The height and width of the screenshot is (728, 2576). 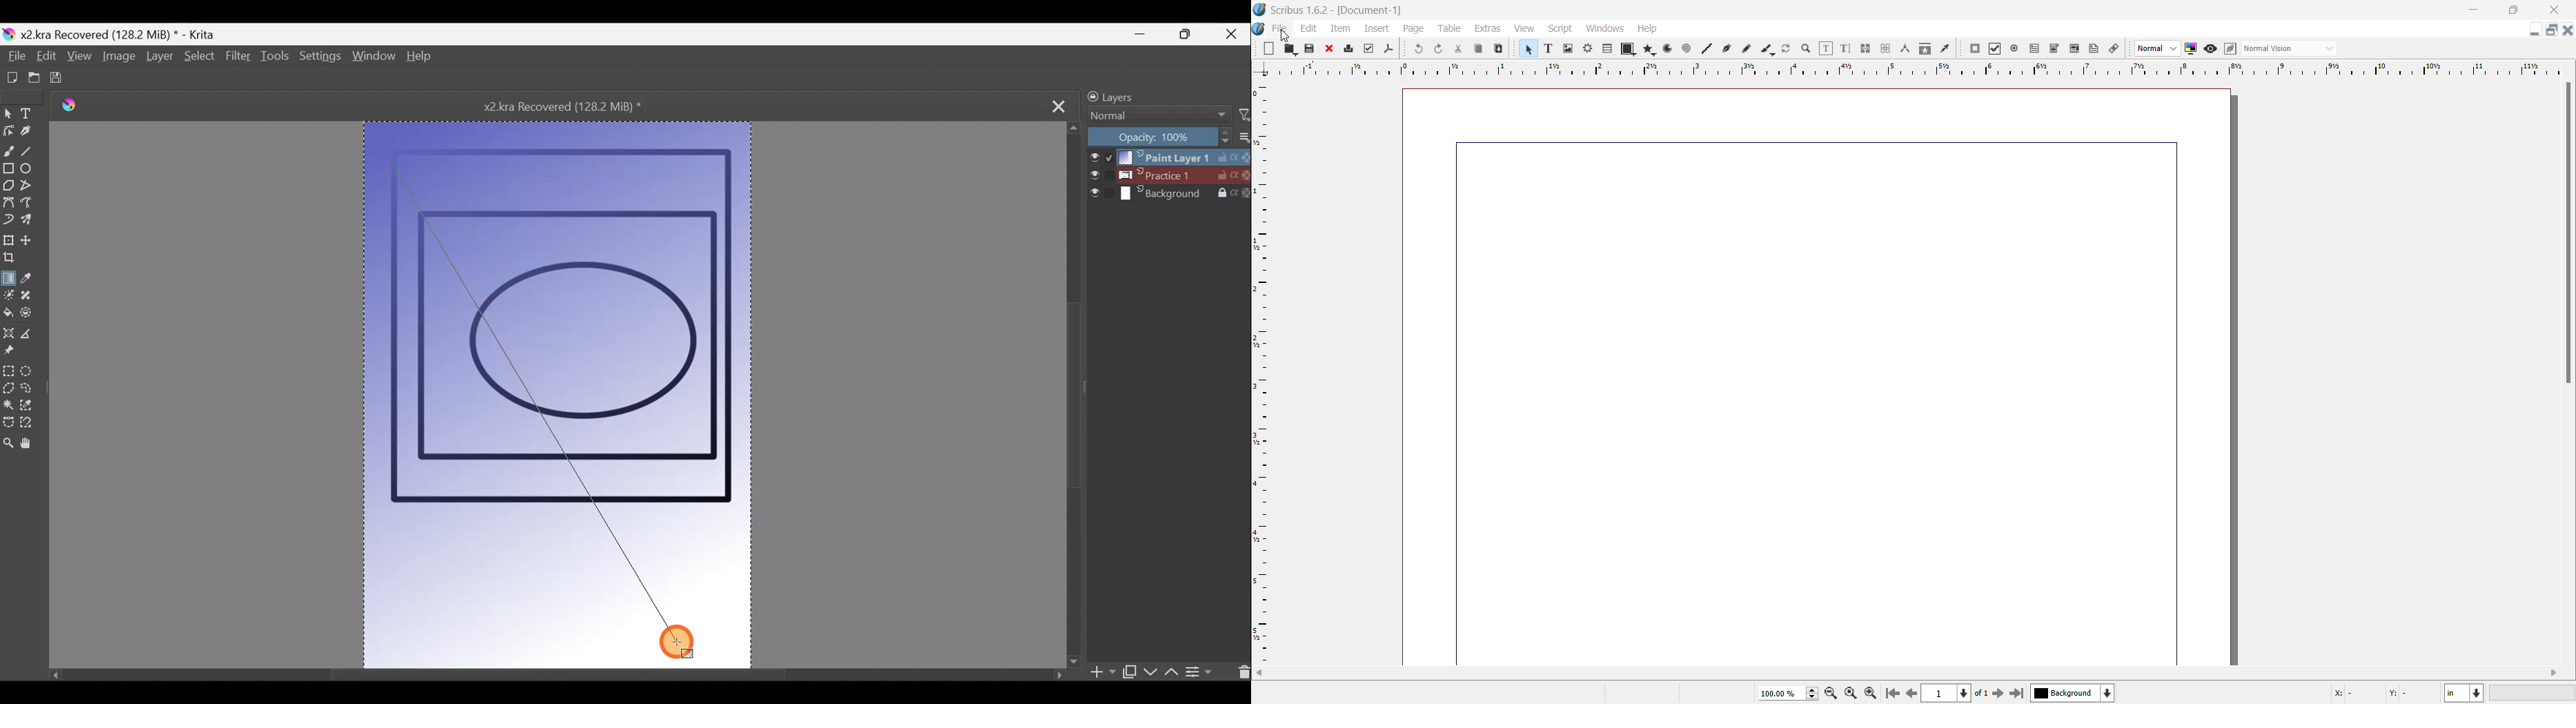 I want to click on icon, so click(x=1687, y=49).